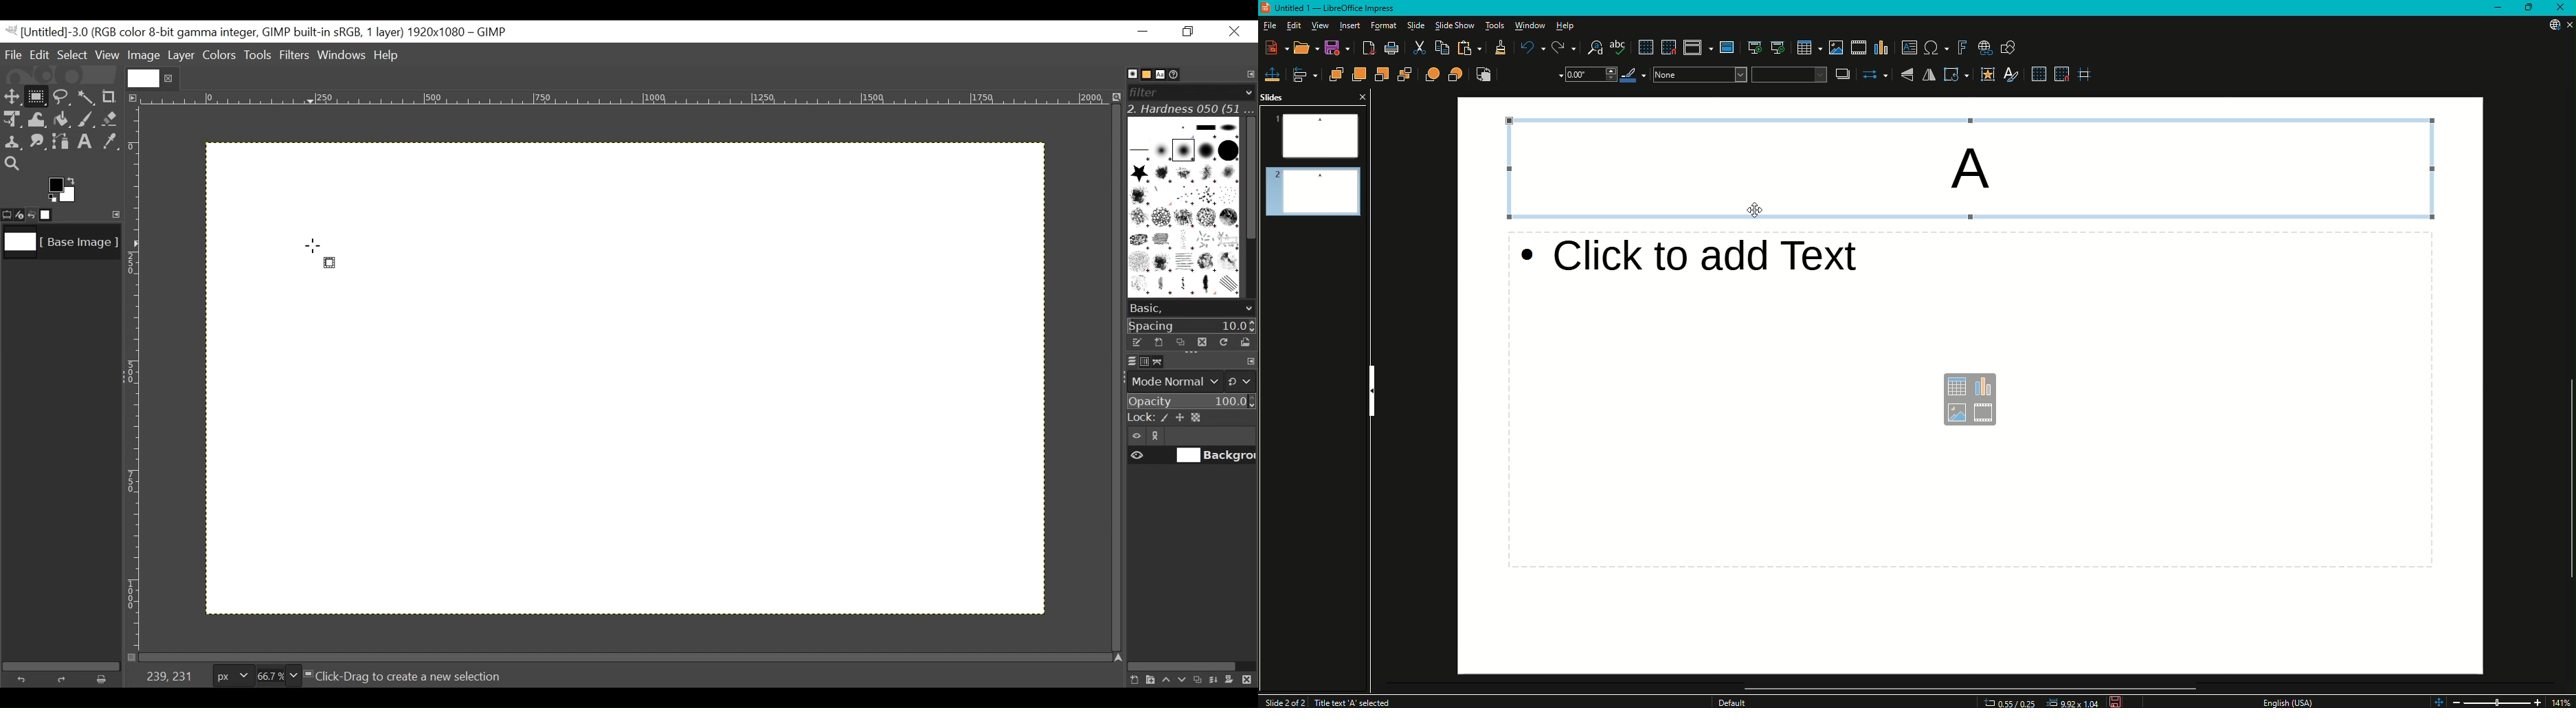 Image resolution: width=2576 pixels, height=728 pixels. Describe the element at coordinates (1274, 48) in the screenshot. I see `New` at that location.